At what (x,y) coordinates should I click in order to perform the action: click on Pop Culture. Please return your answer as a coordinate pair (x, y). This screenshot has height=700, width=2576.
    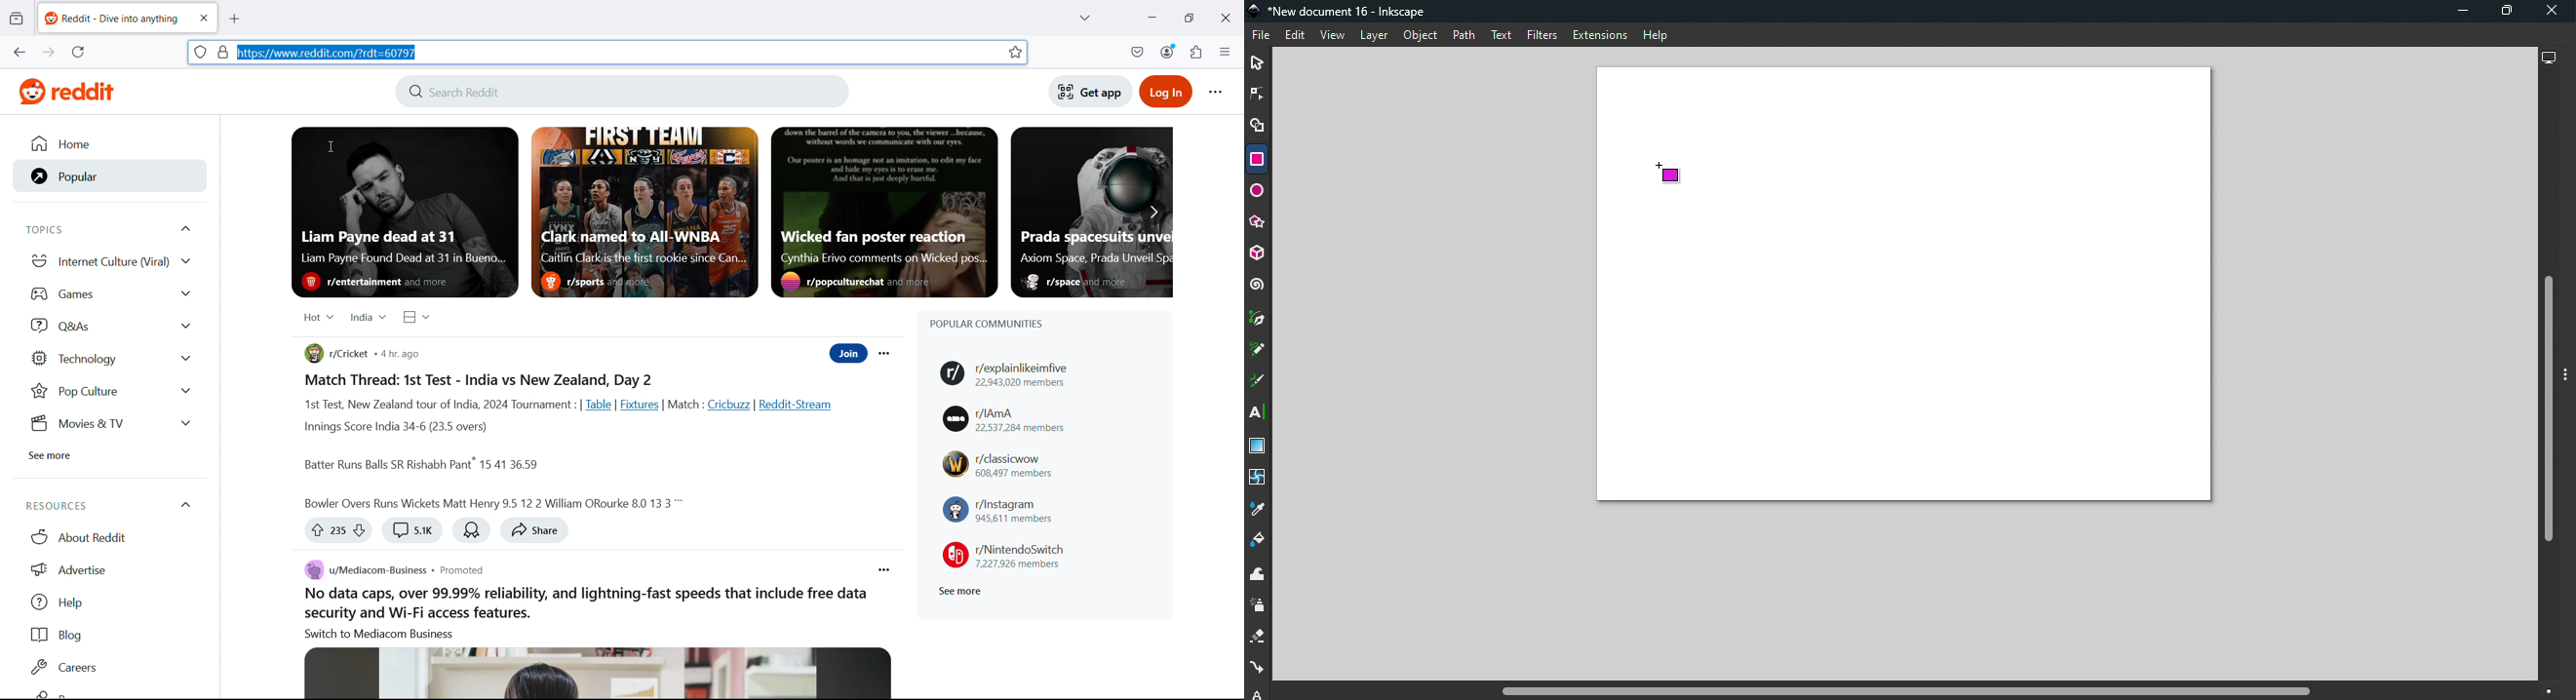
    Looking at the image, I should click on (110, 392).